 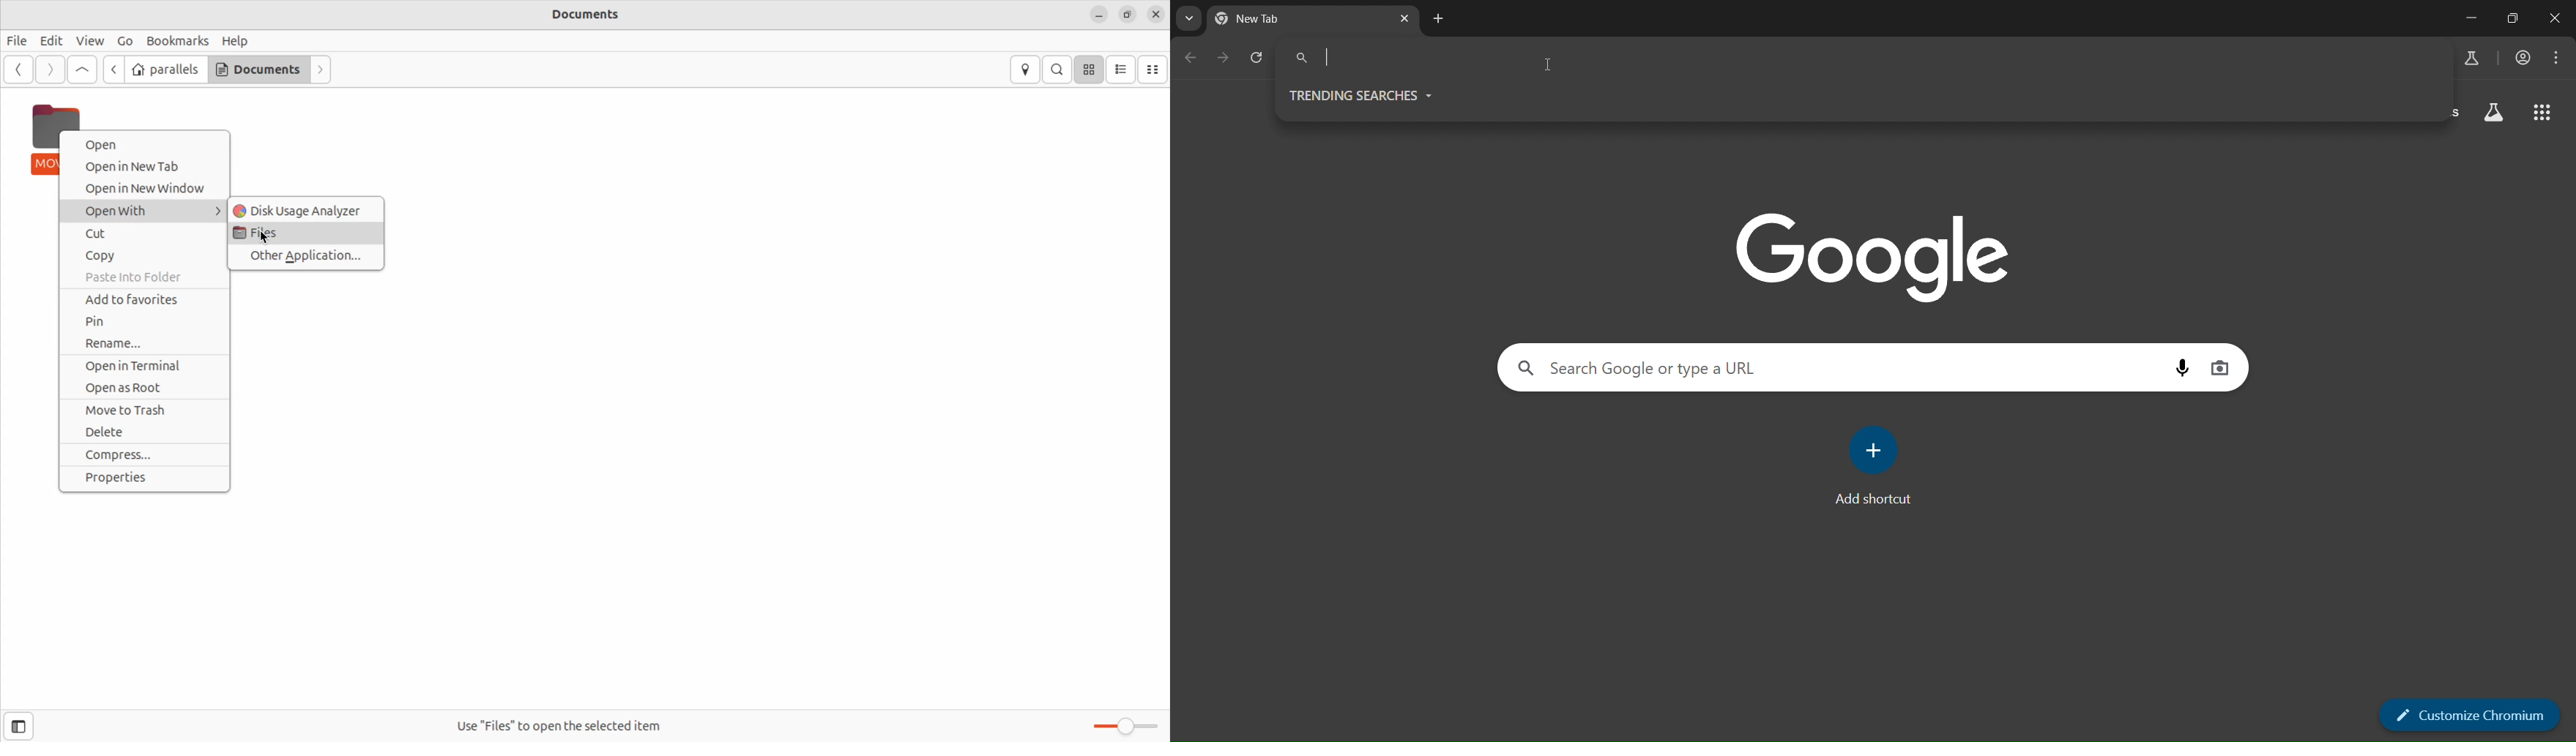 I want to click on Delete , so click(x=142, y=434).